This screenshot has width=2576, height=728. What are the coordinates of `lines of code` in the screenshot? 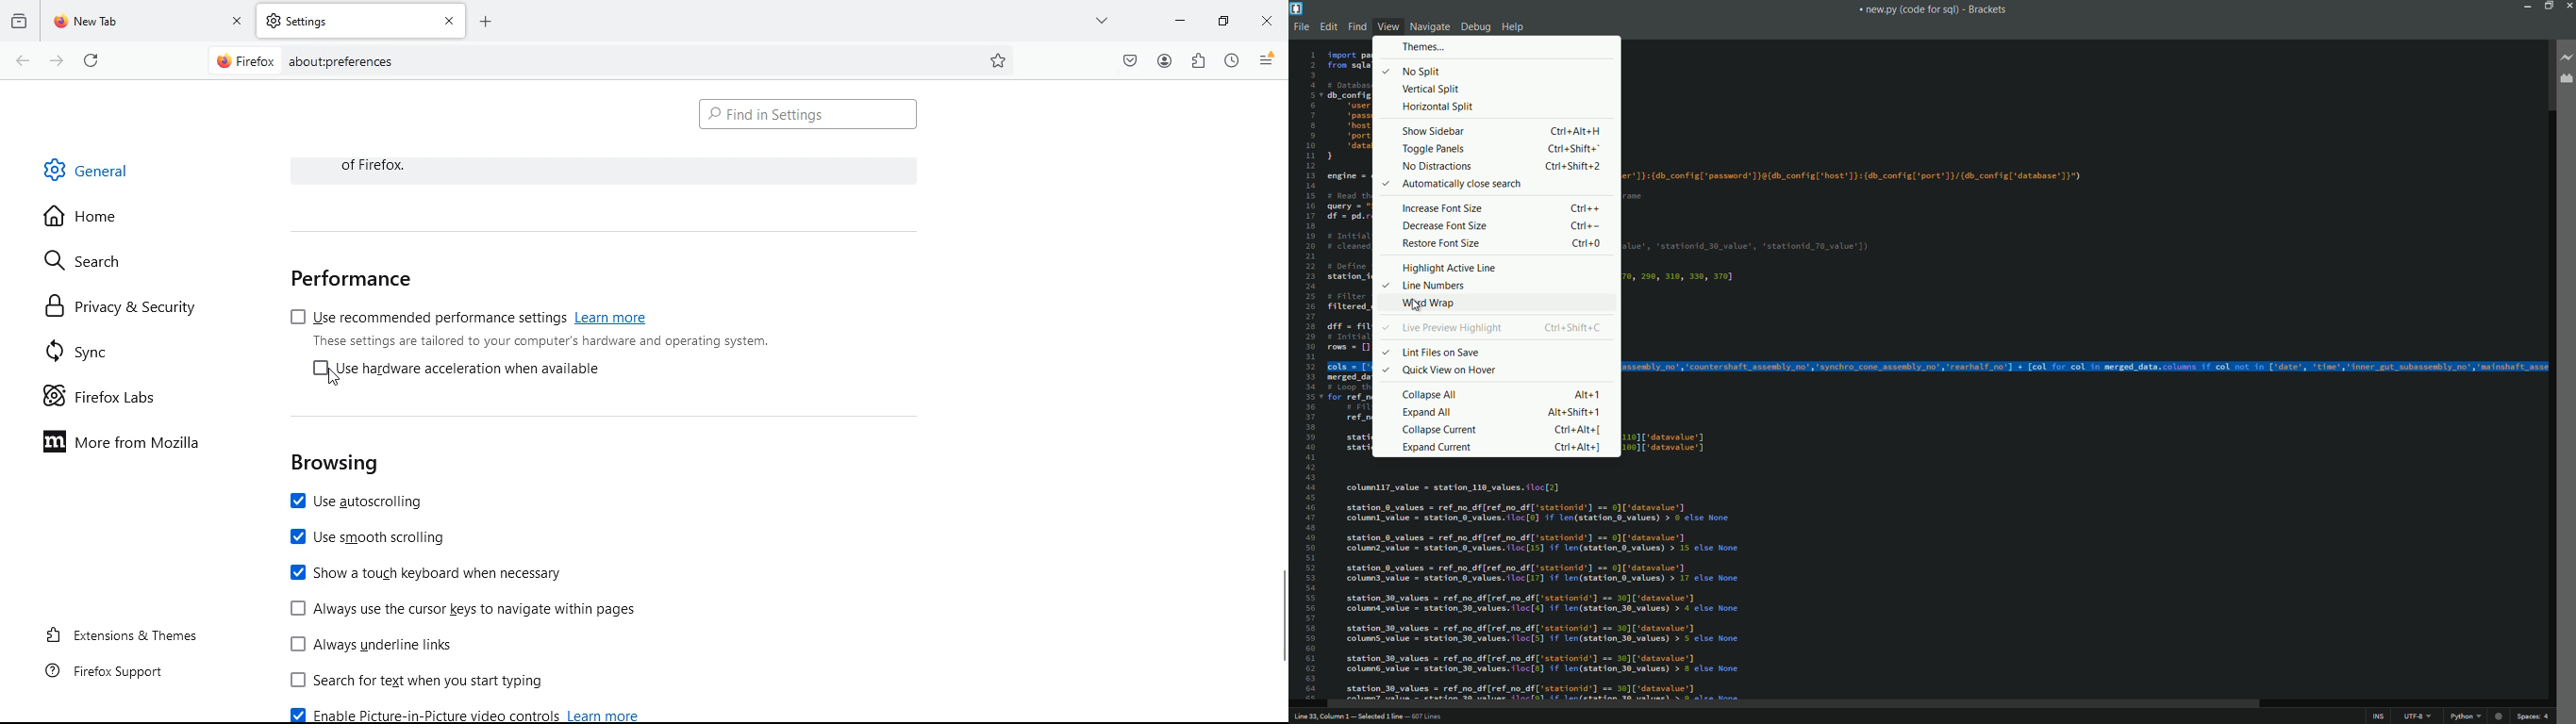 It's located at (1893, 581).